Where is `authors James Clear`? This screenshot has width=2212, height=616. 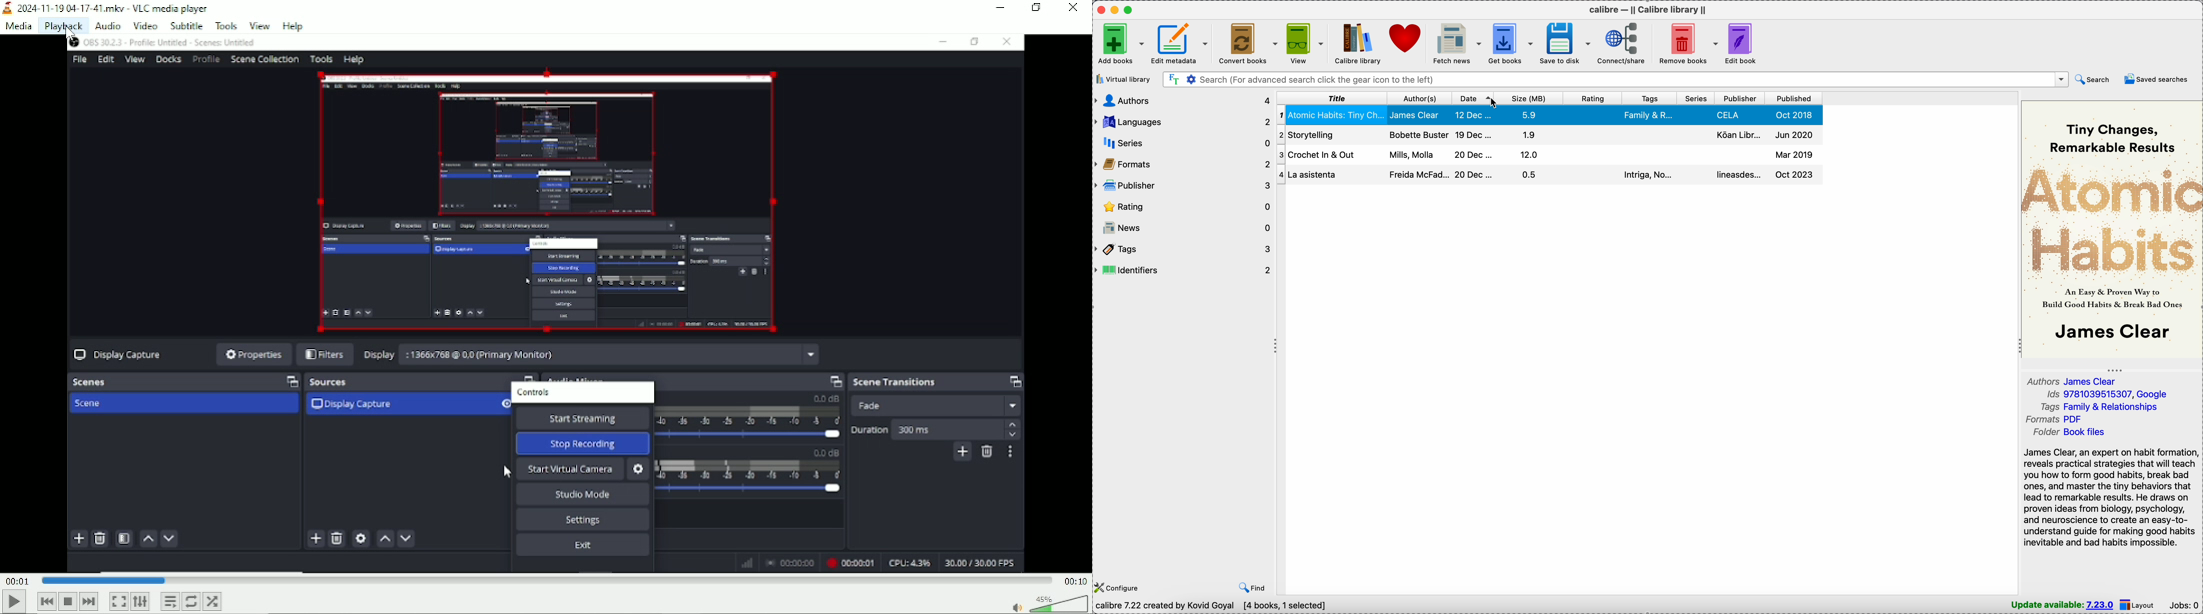
authors James Clear is located at coordinates (2074, 380).